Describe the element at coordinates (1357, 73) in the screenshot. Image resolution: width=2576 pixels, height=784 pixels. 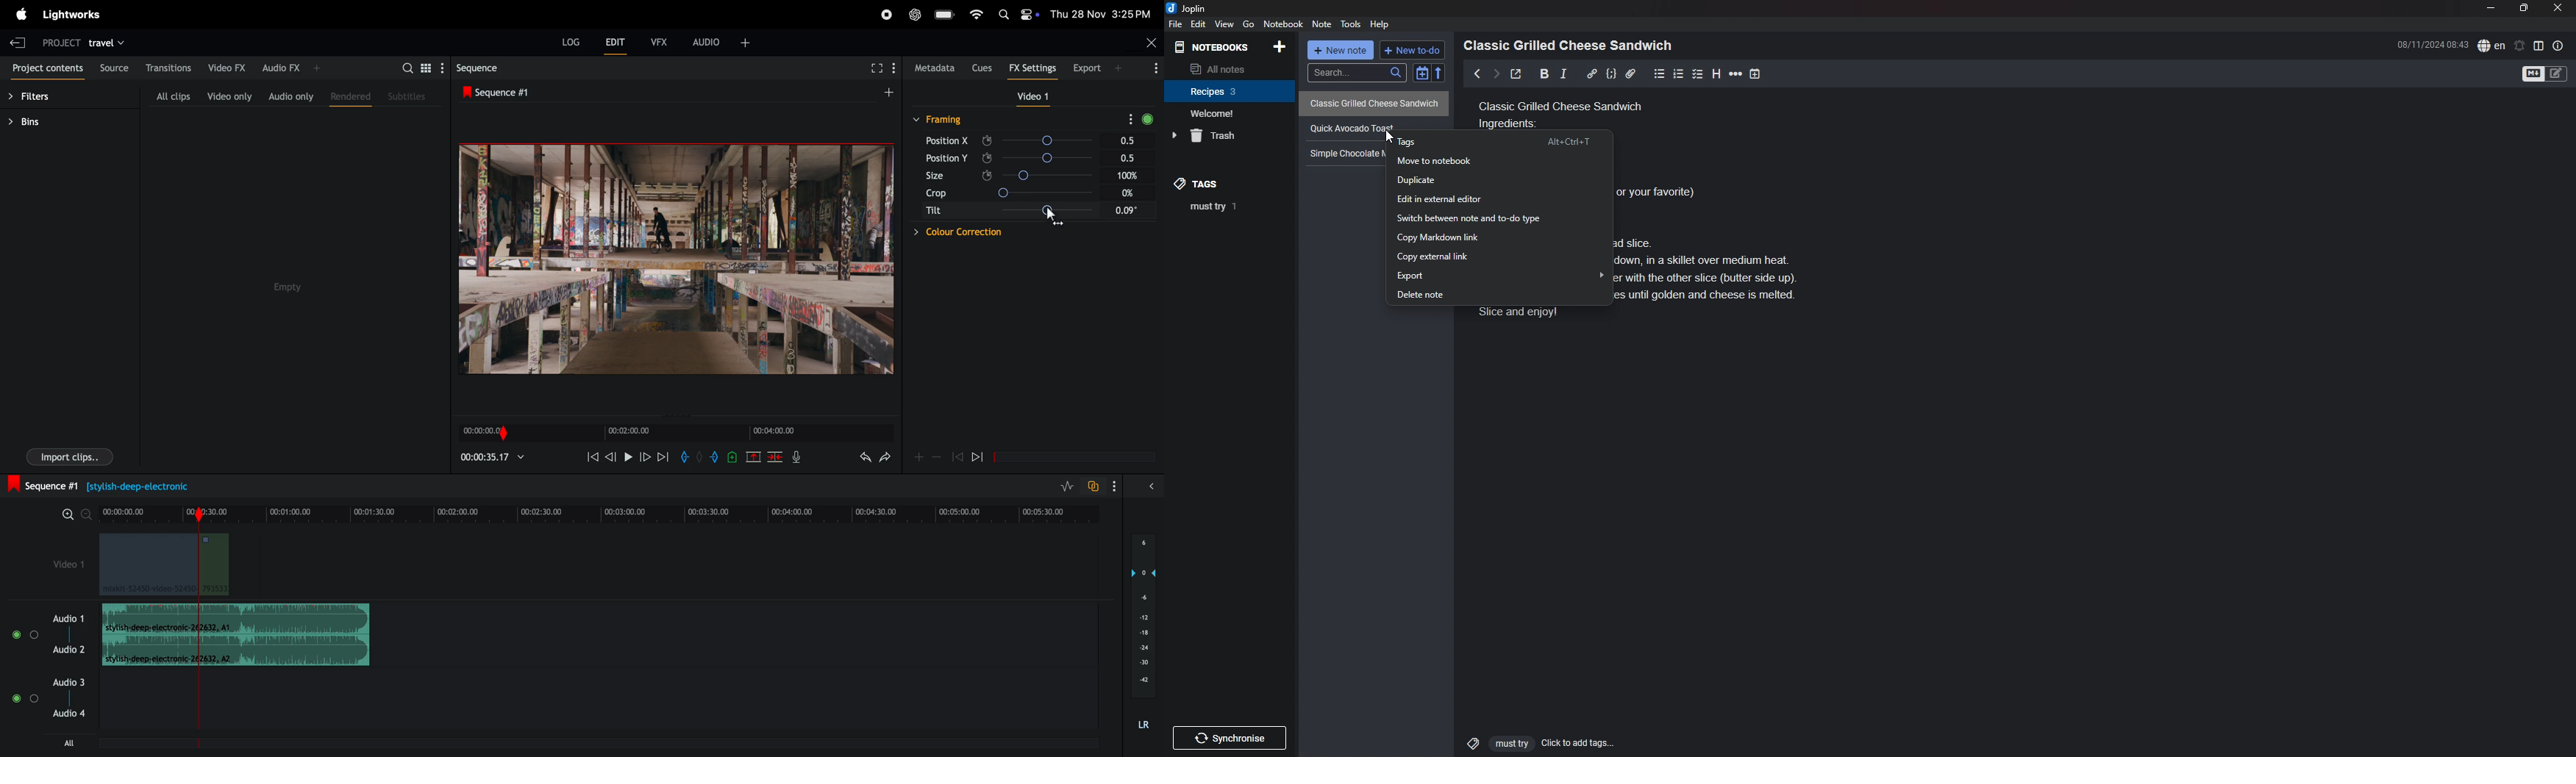
I see `search` at that location.